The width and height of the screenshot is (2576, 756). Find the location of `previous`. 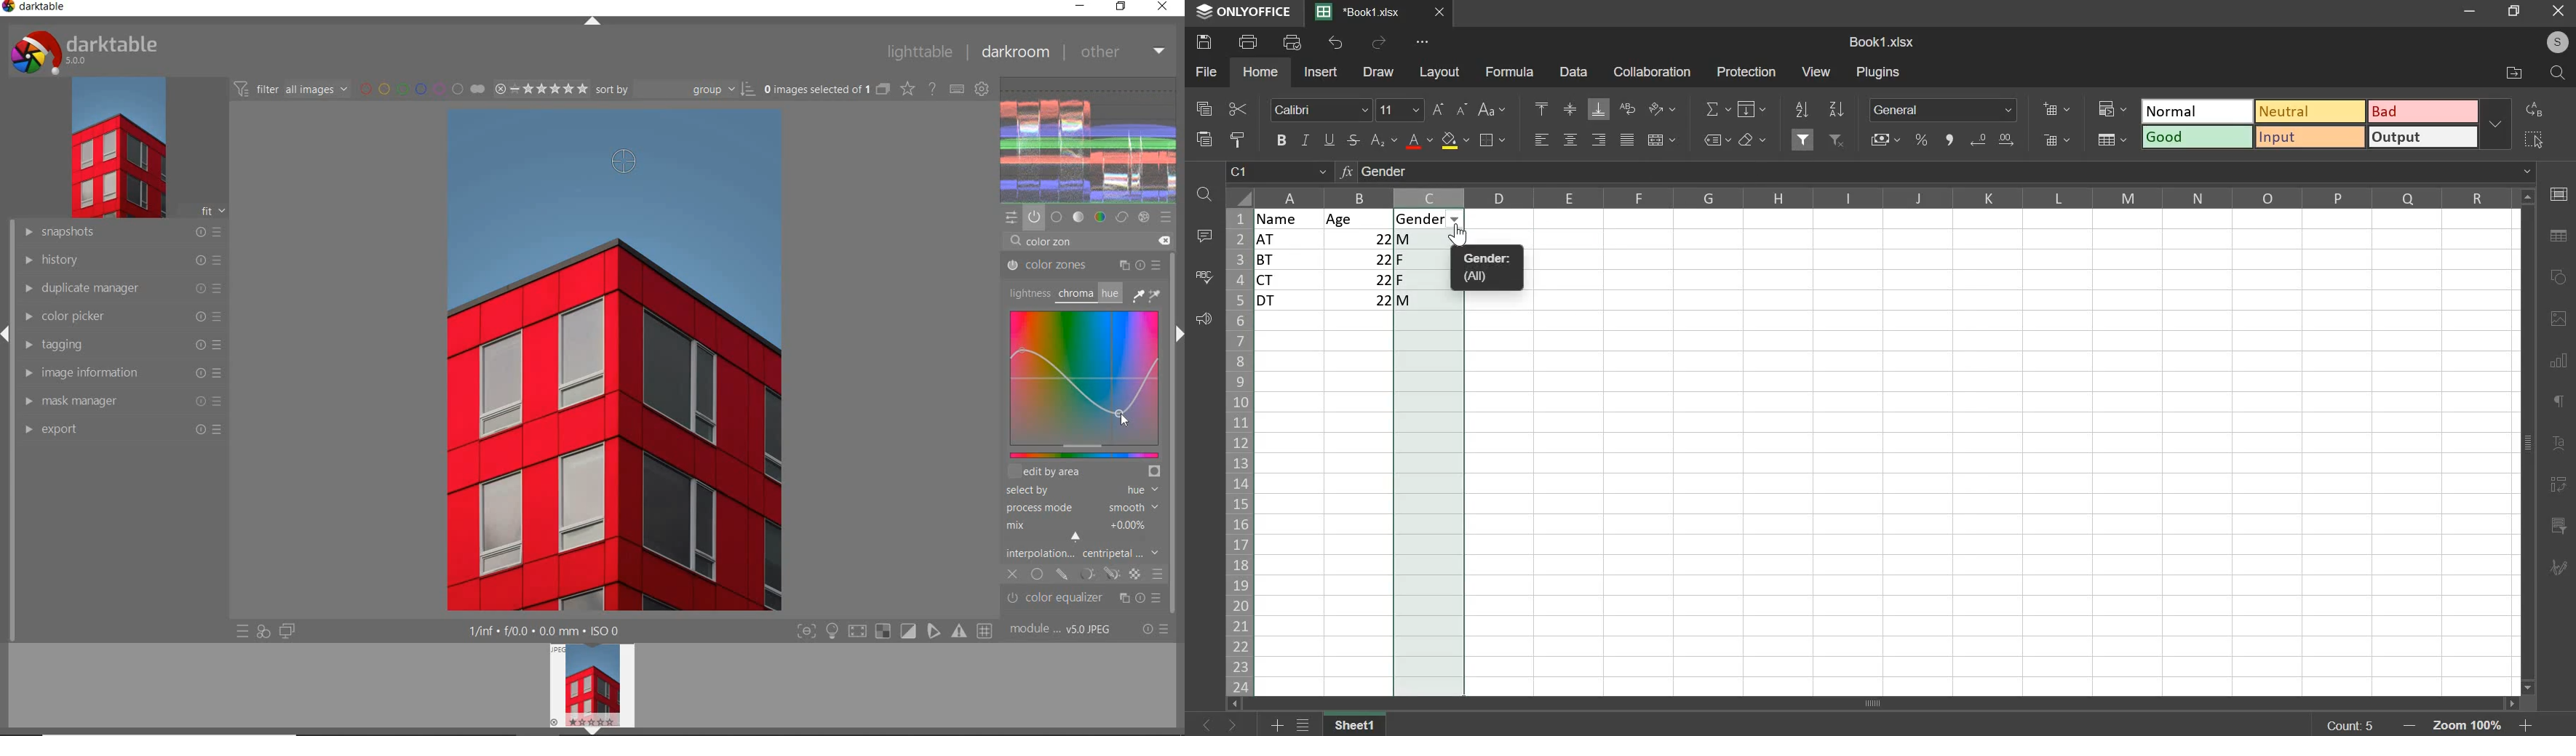

previous is located at coordinates (1238, 724).